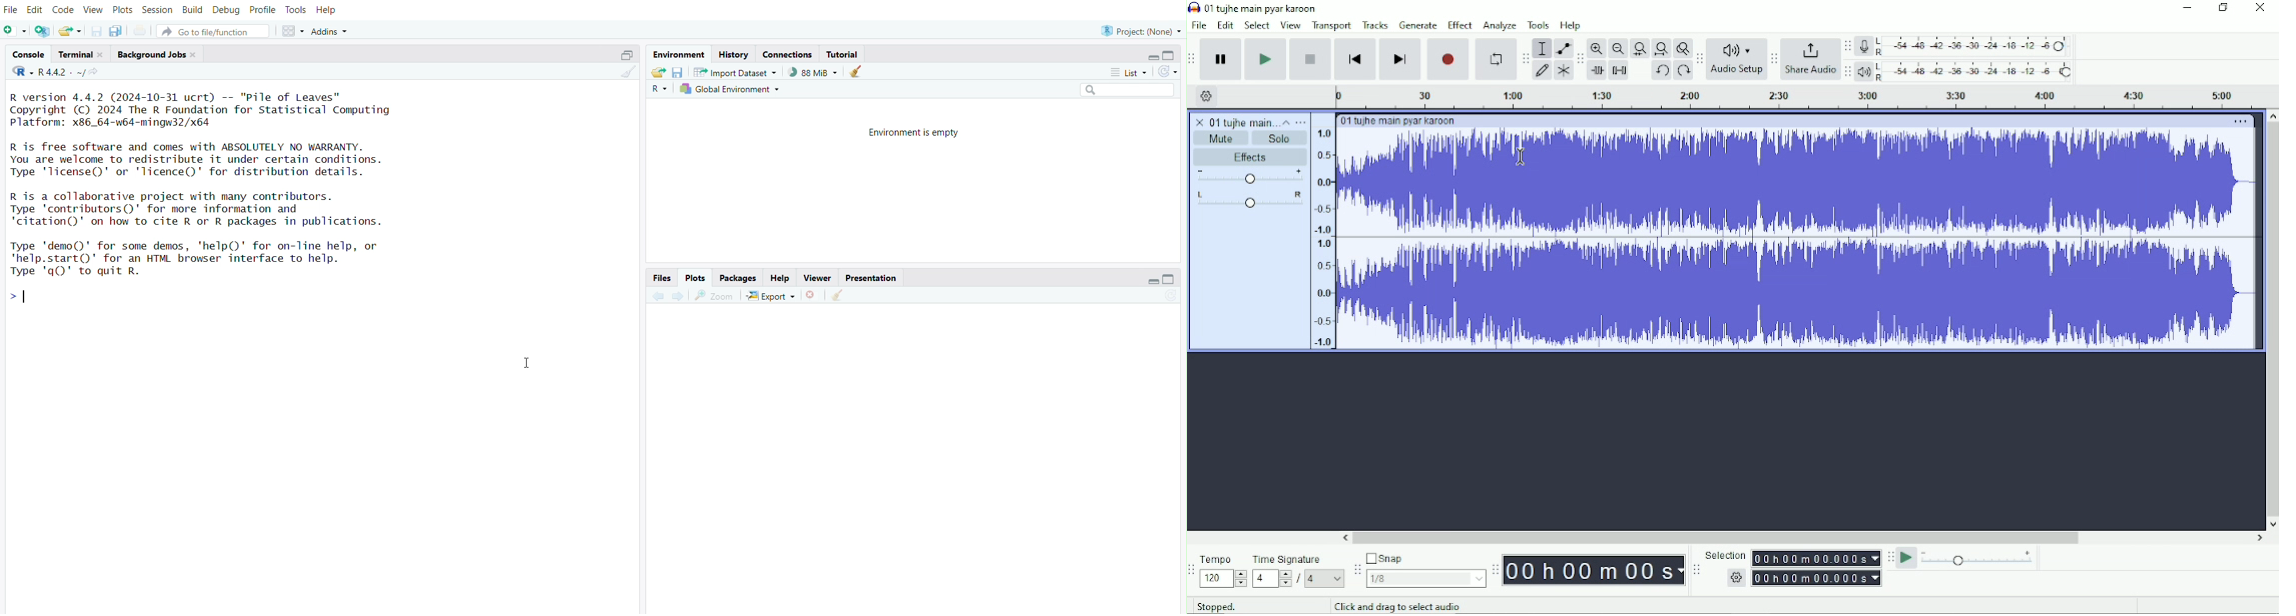 This screenshot has height=616, width=2296. What do you see at coordinates (1291, 25) in the screenshot?
I see `View` at bounding box center [1291, 25].